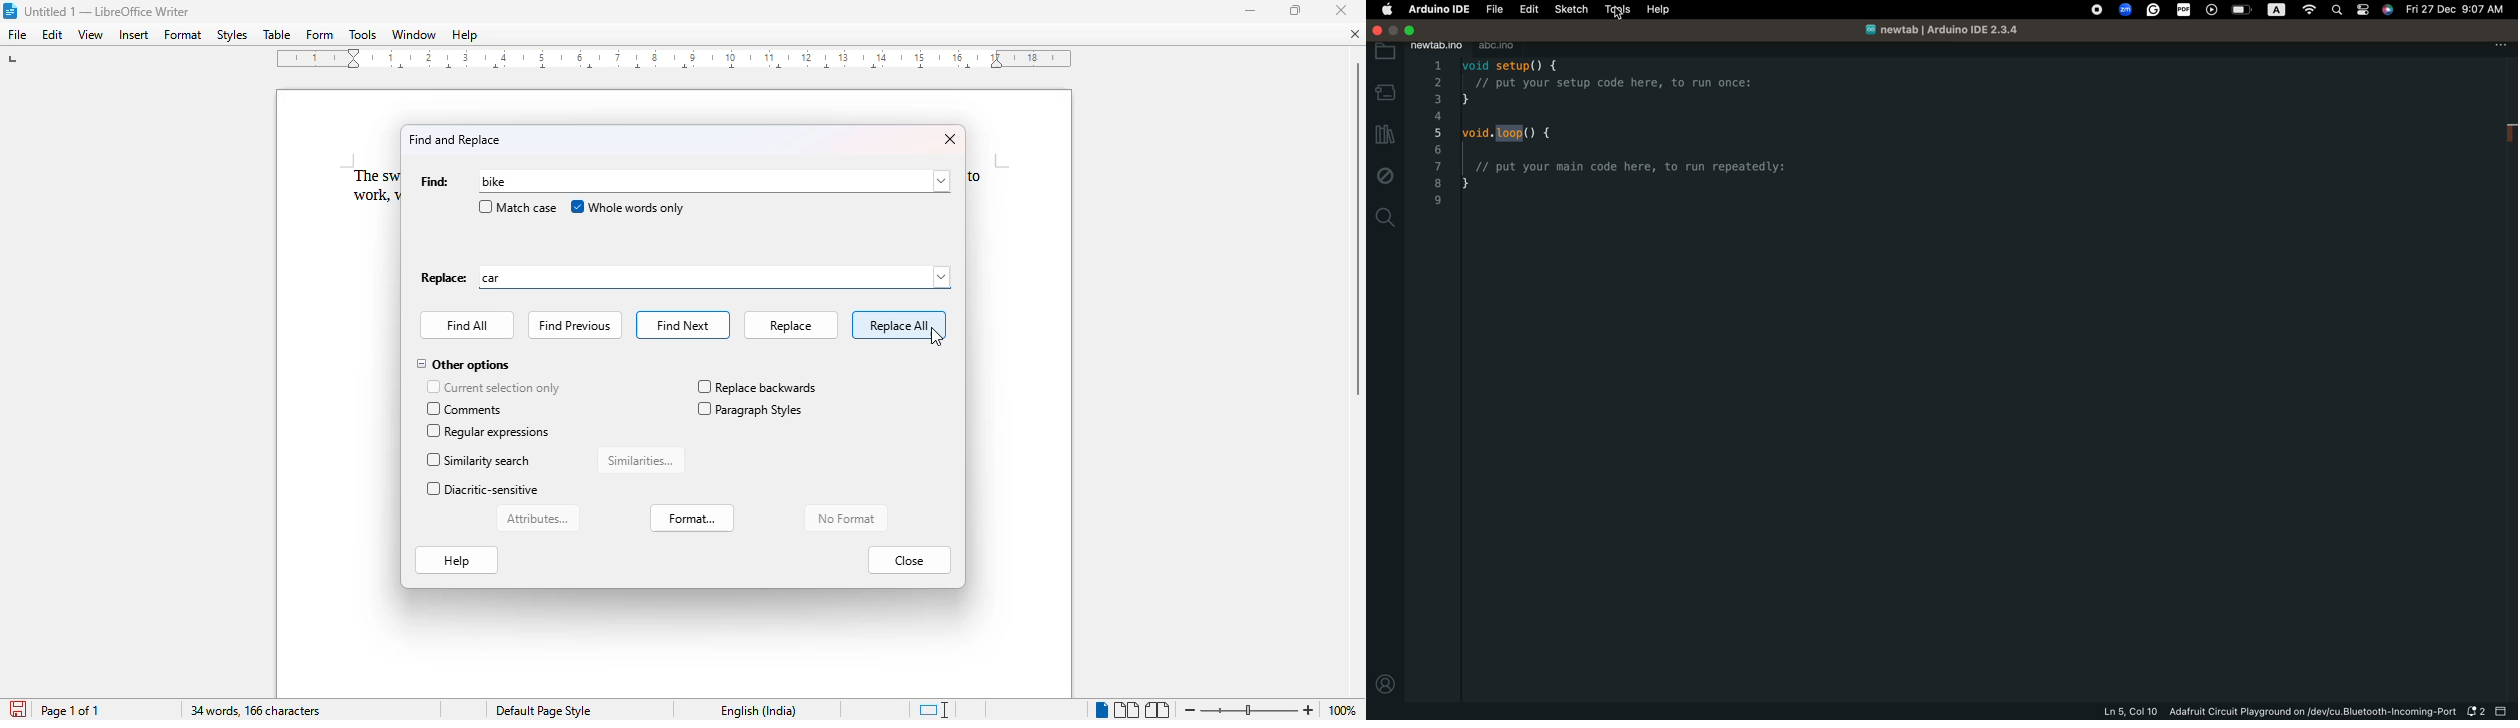 The image size is (2520, 728). I want to click on tools, so click(364, 35).